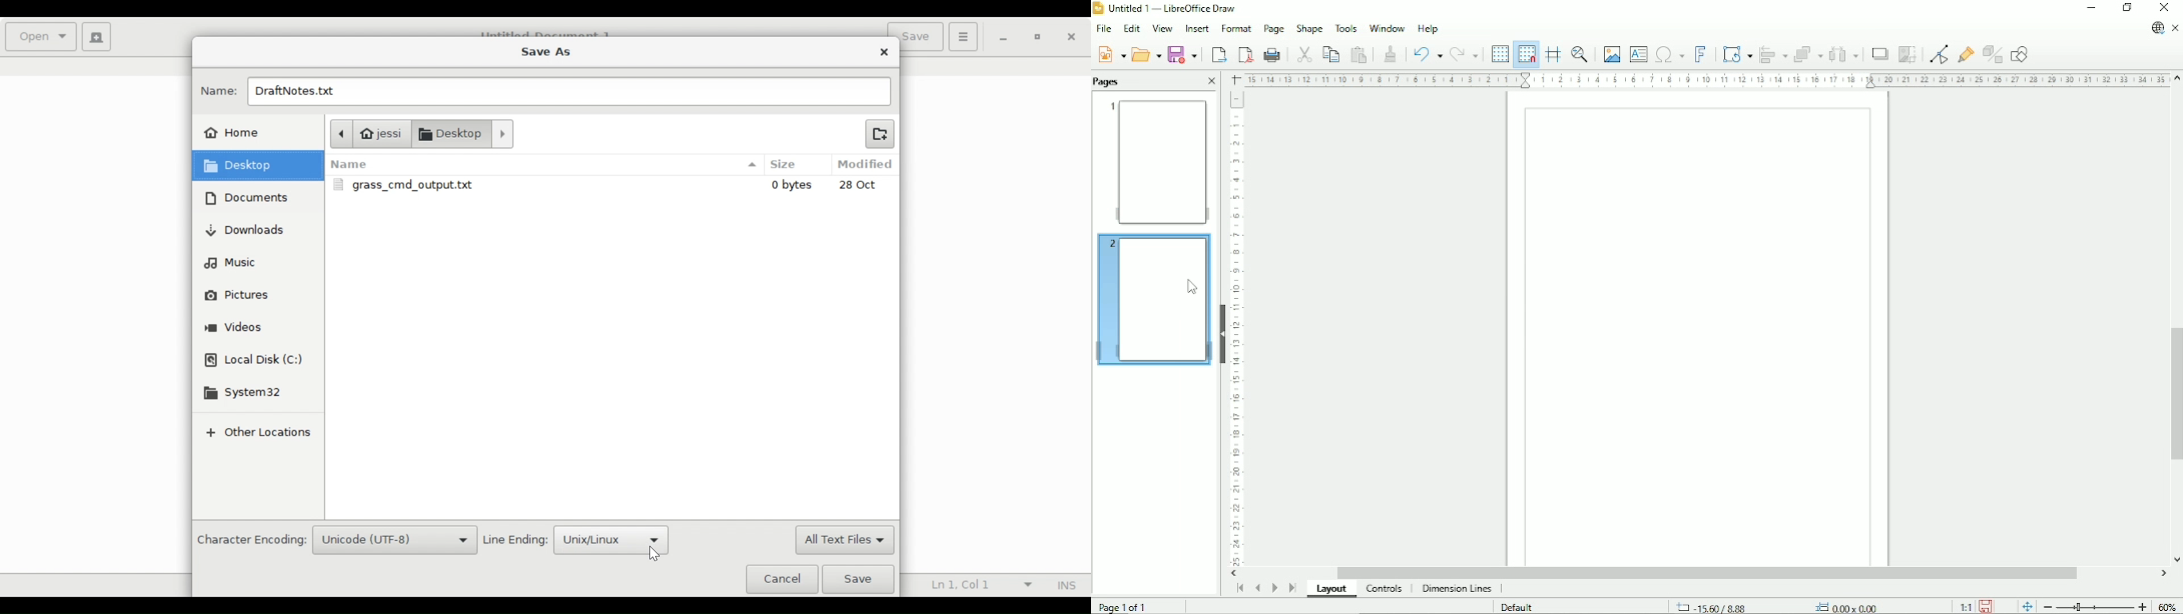 The image size is (2184, 616). What do you see at coordinates (545, 51) in the screenshot?
I see `Save As` at bounding box center [545, 51].